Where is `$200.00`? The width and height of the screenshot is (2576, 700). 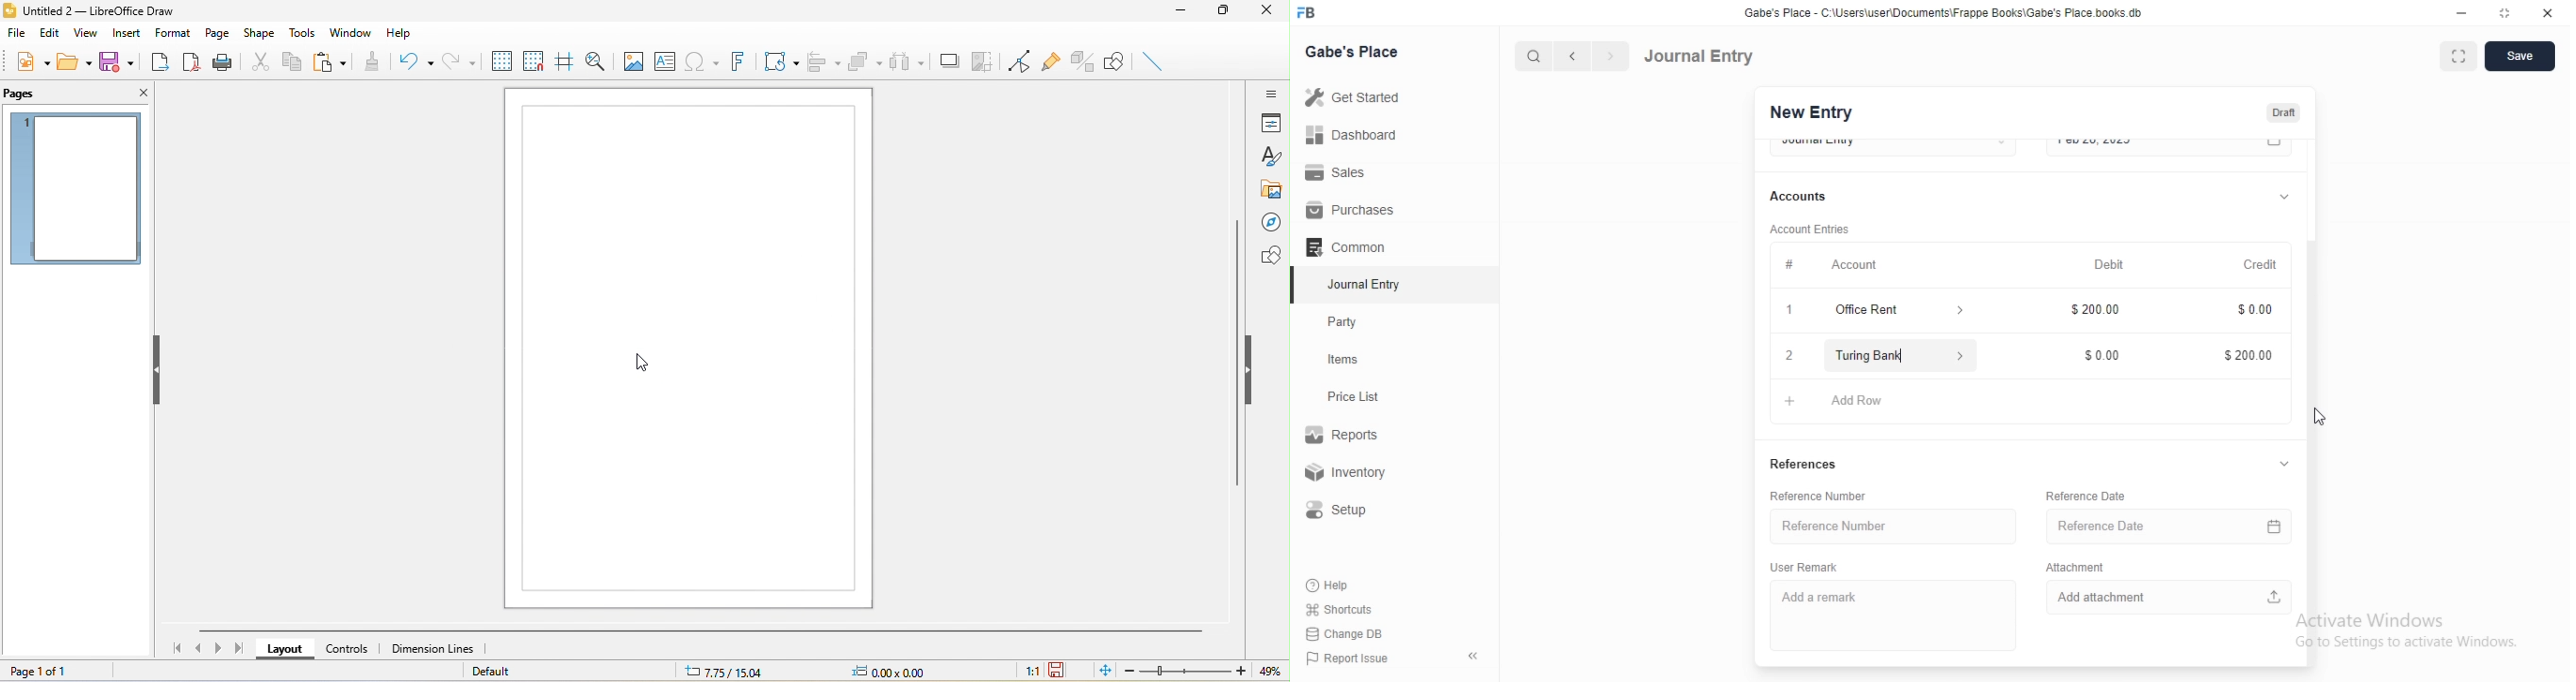 $200.00 is located at coordinates (2247, 357).